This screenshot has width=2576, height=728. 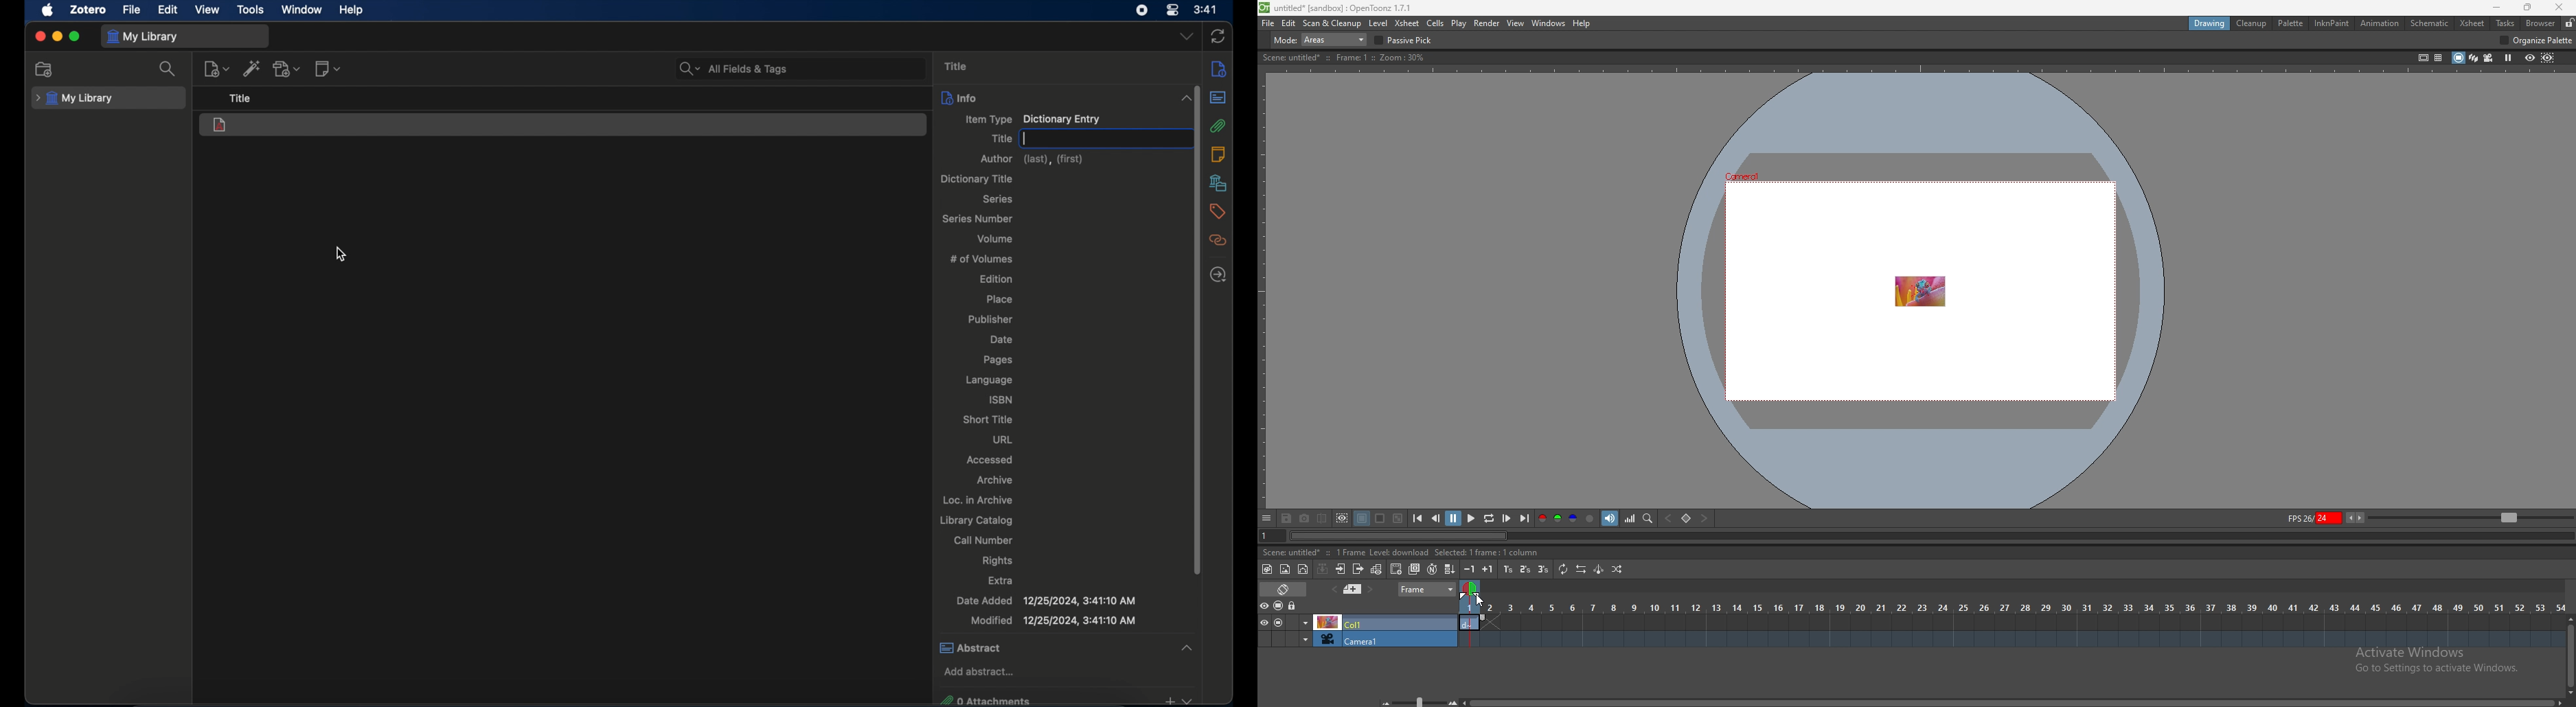 What do you see at coordinates (1219, 68) in the screenshot?
I see `info` at bounding box center [1219, 68].